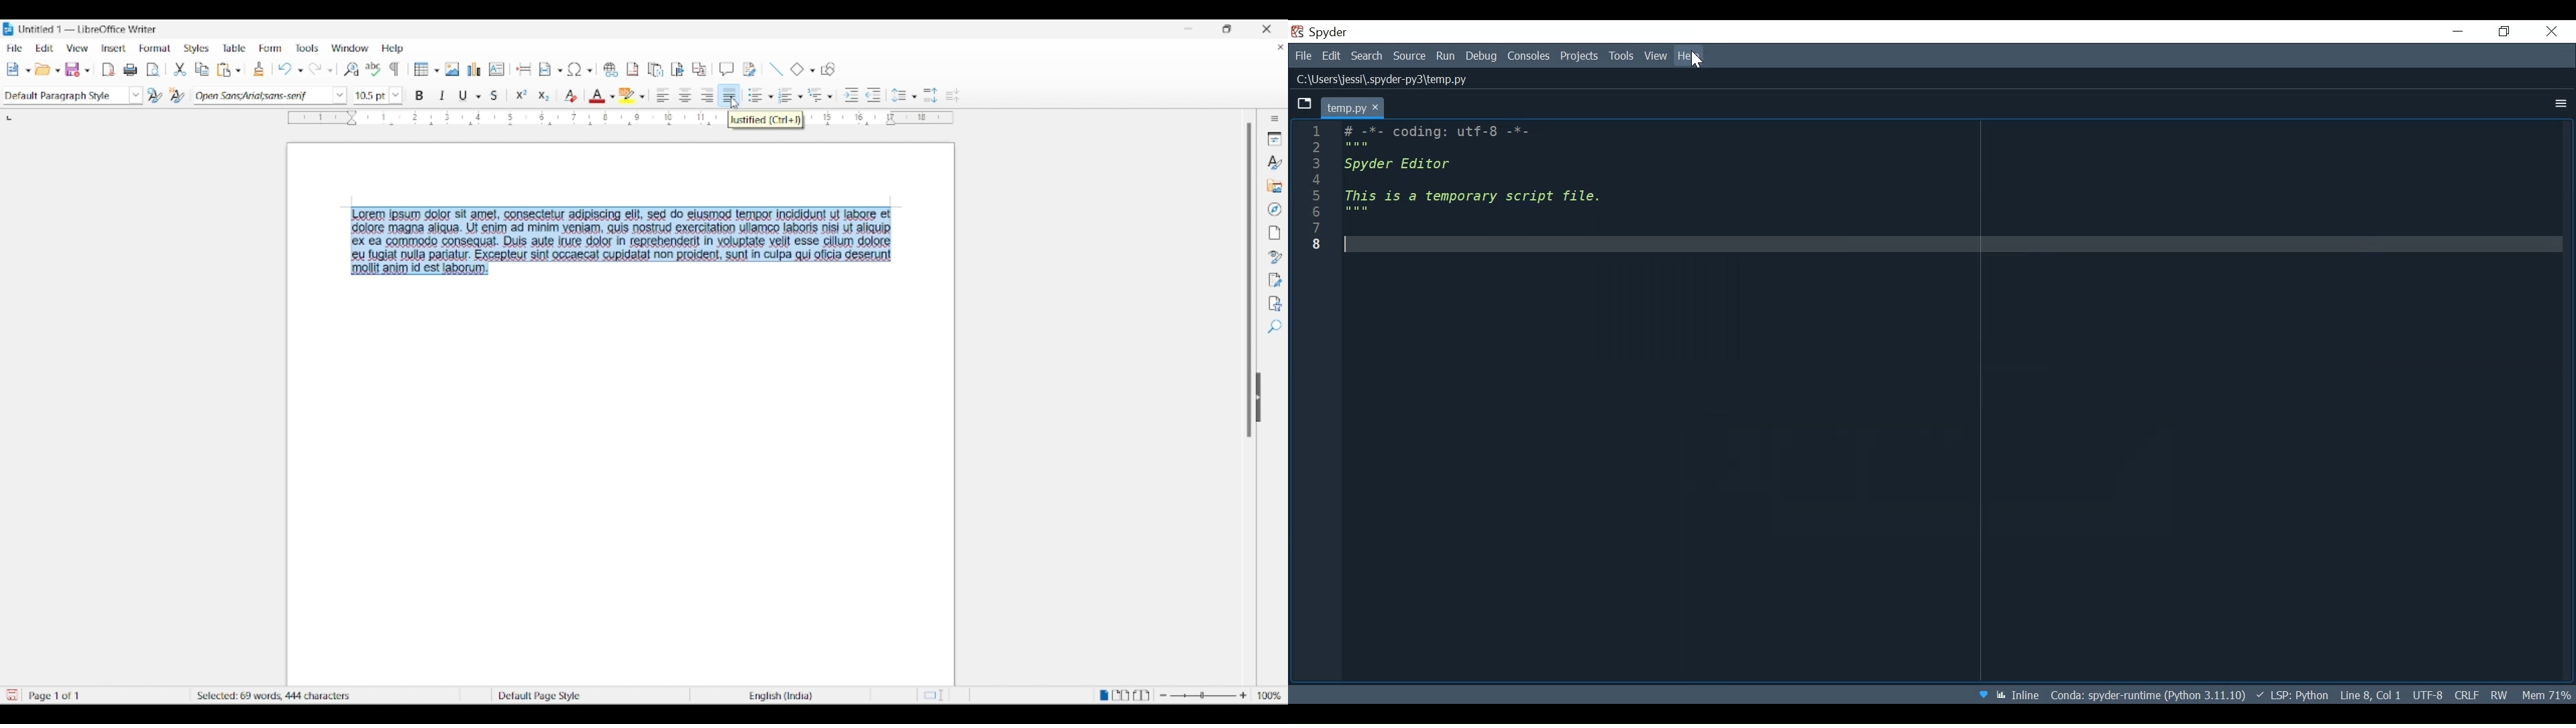  Describe the element at coordinates (44, 69) in the screenshot. I see `open saved document` at that location.